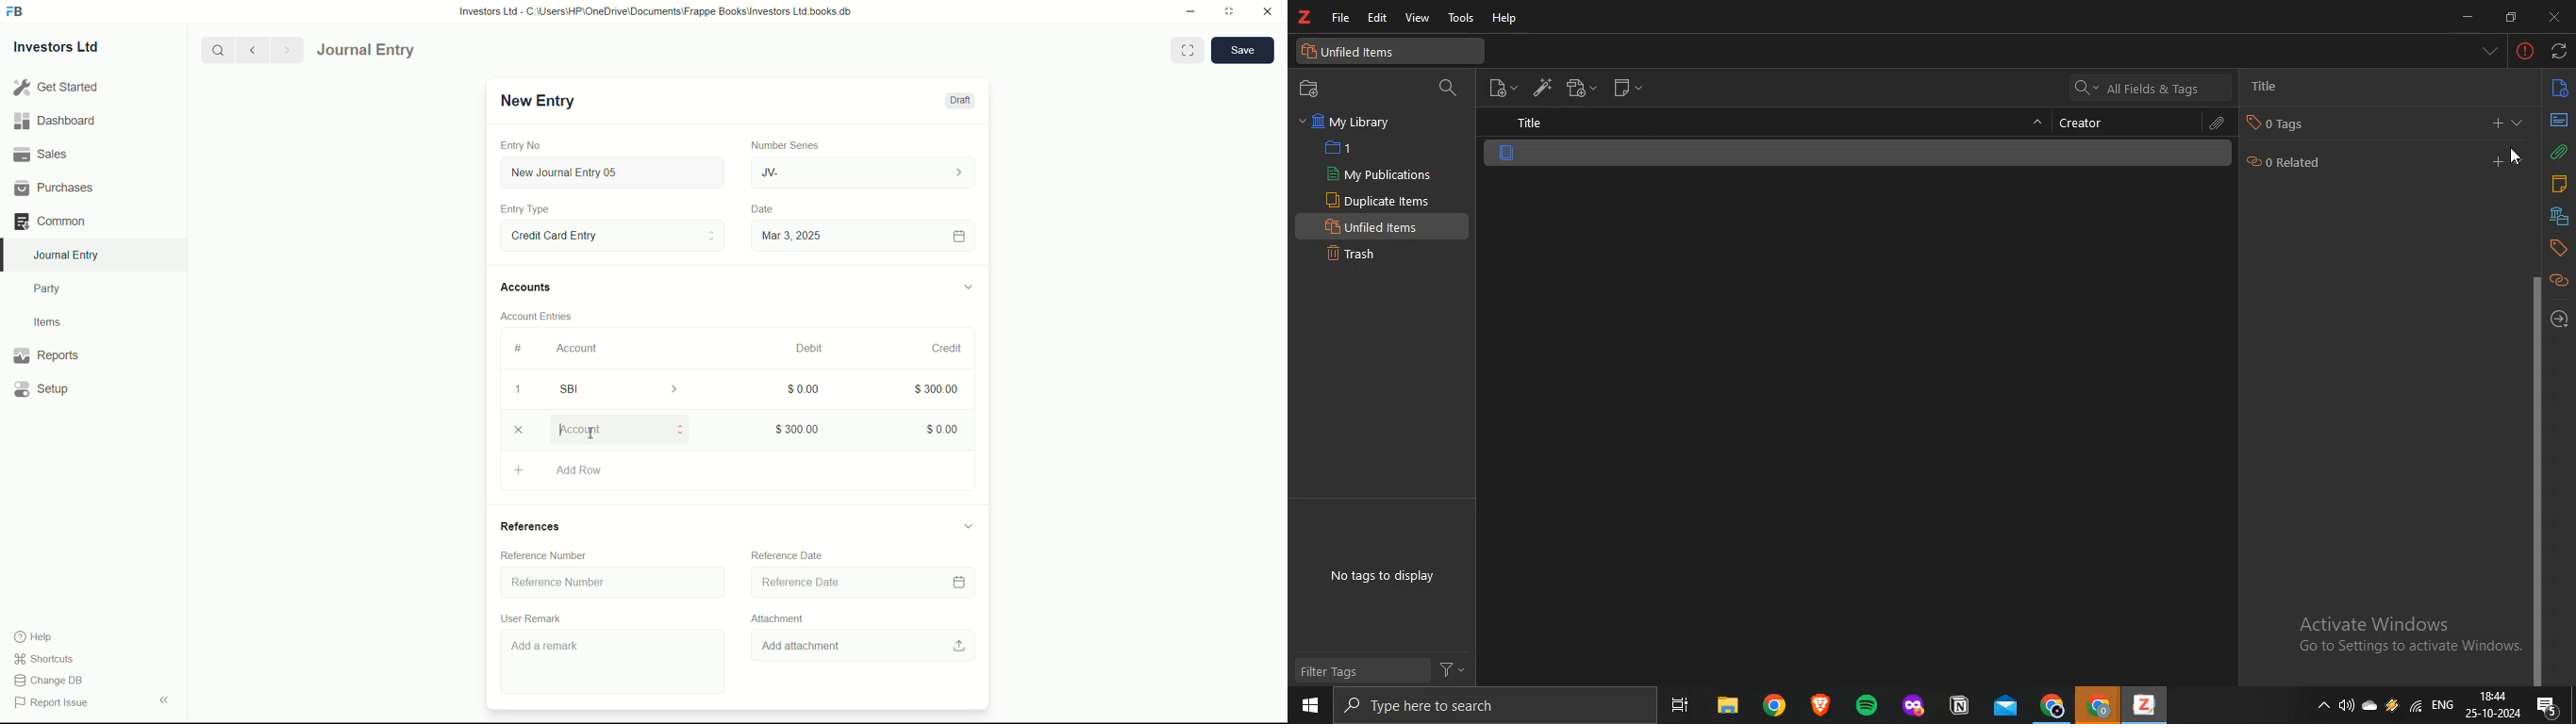 The height and width of the screenshot is (728, 2576). Describe the element at coordinates (804, 349) in the screenshot. I see `Debit` at that location.